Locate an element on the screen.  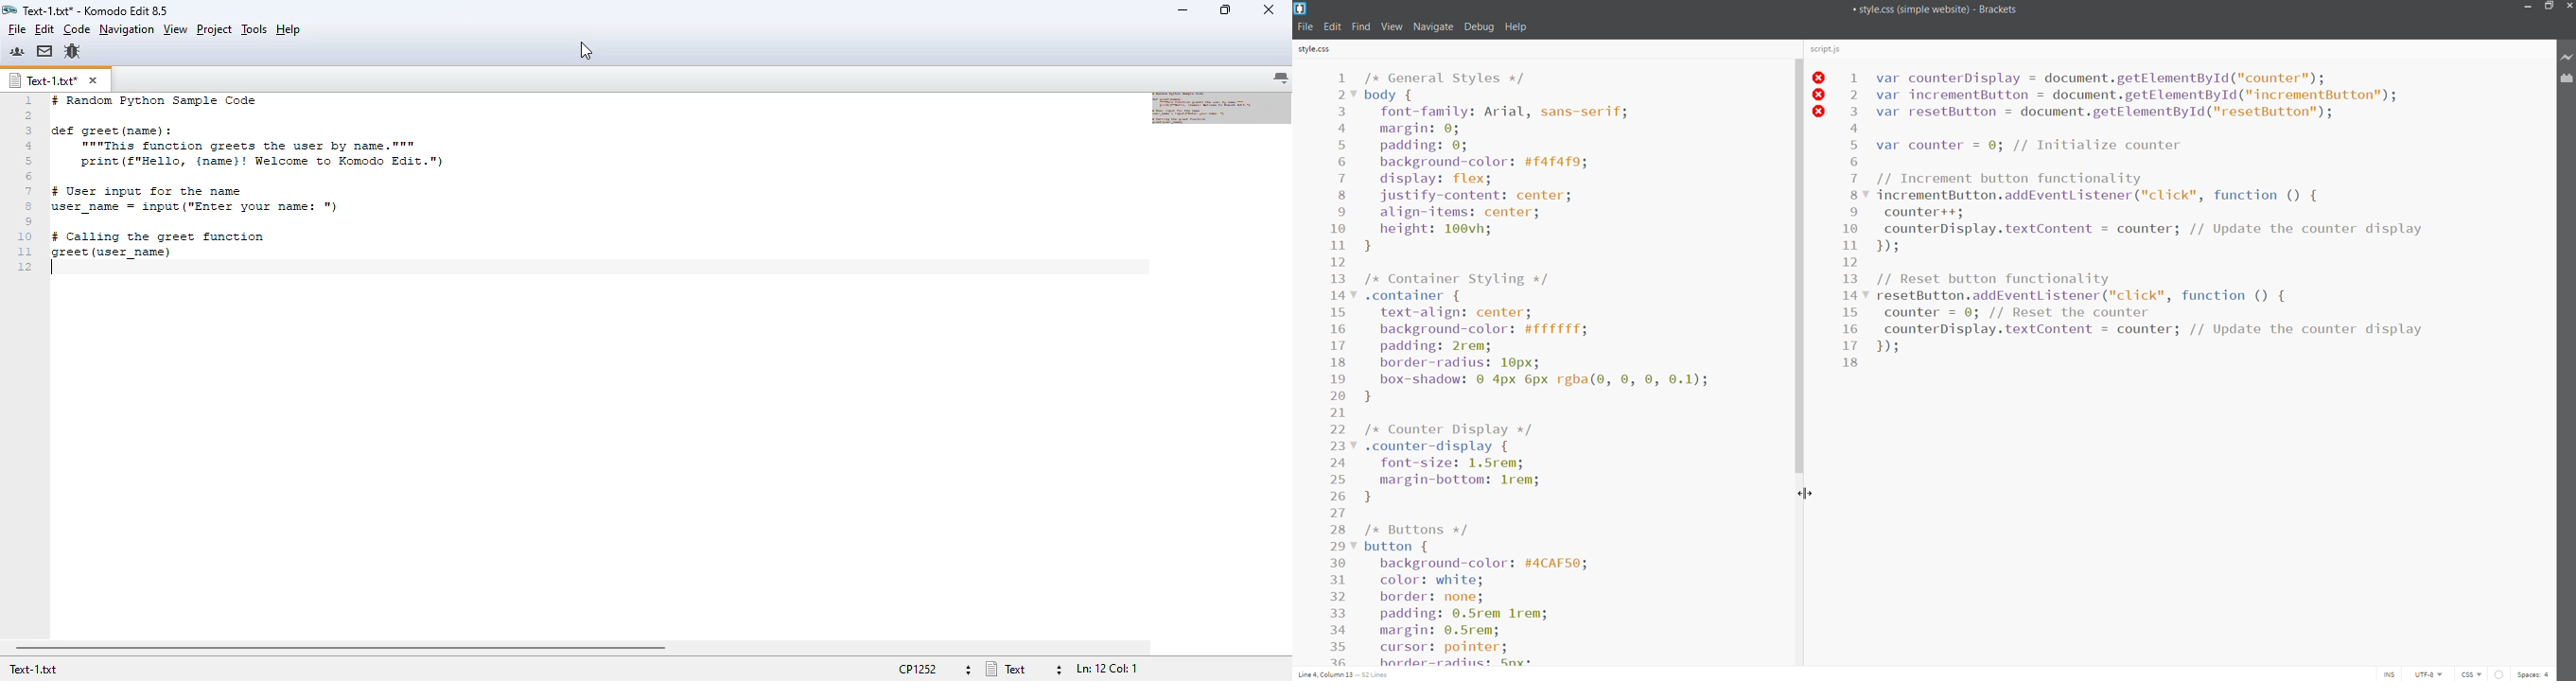
cursor position is located at coordinates (1348, 675).